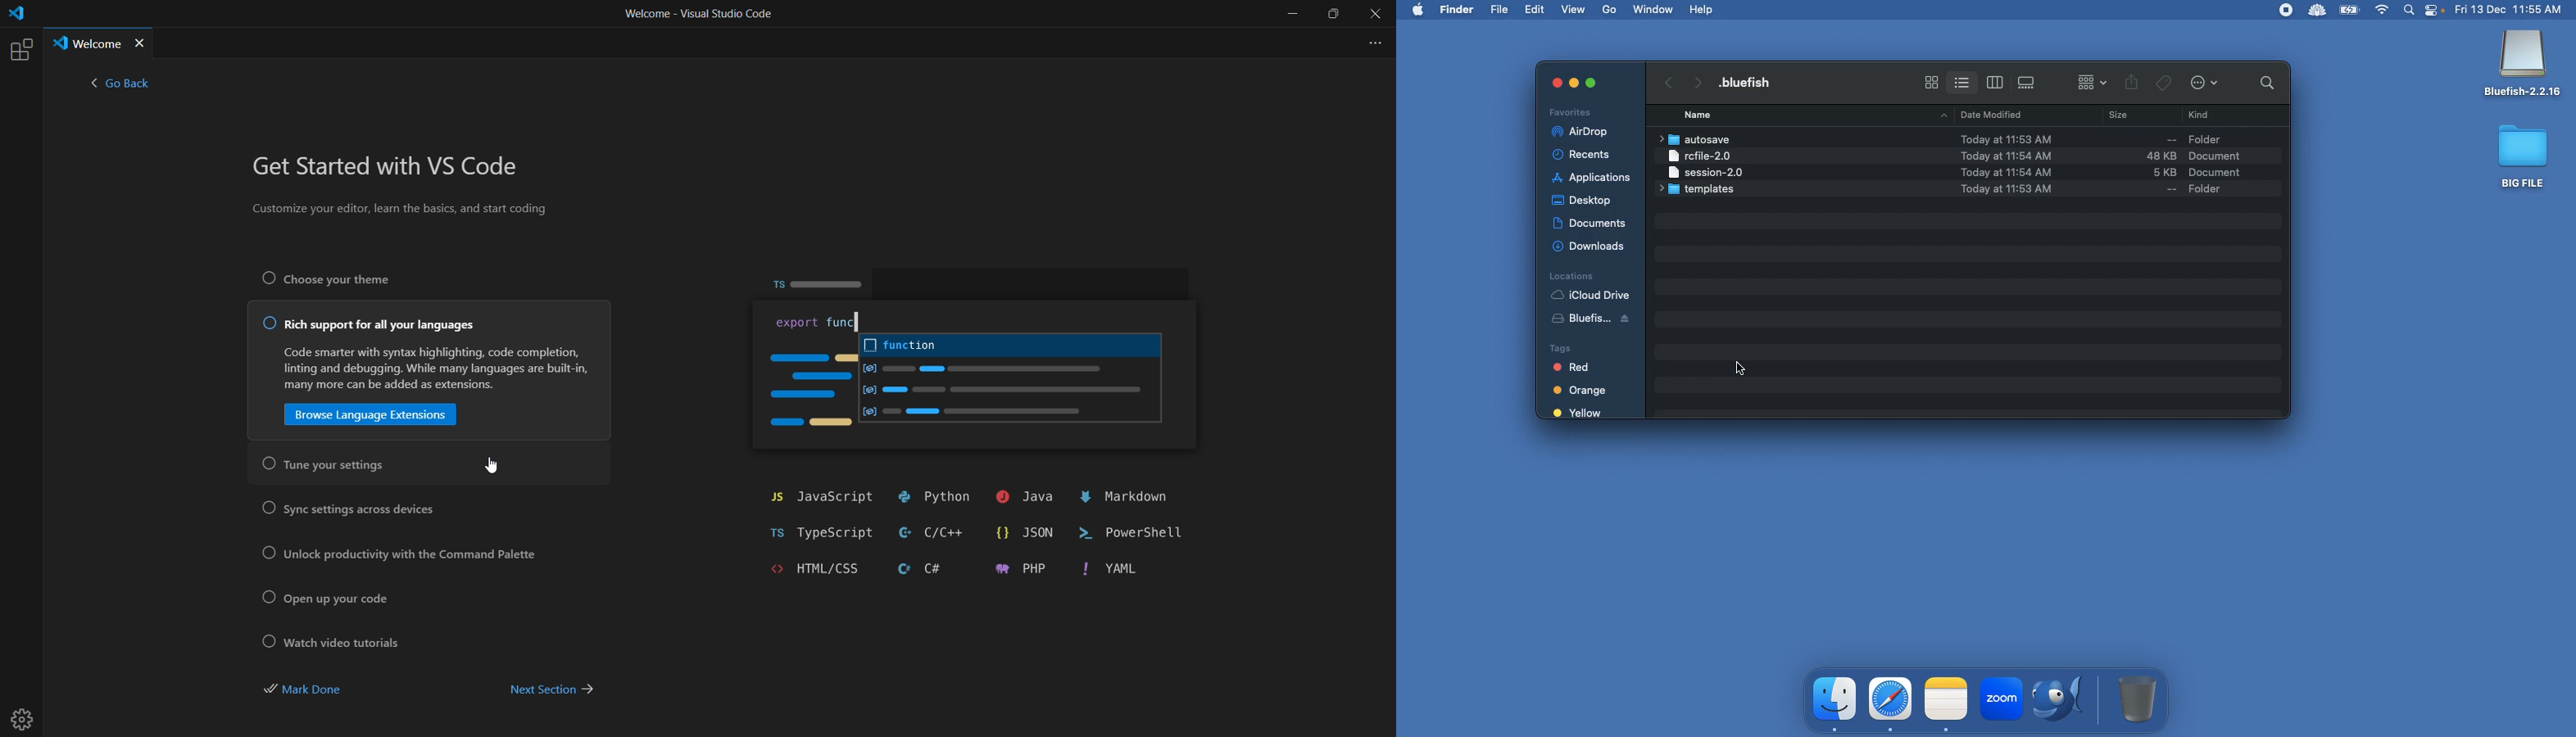  Describe the element at coordinates (1592, 178) in the screenshot. I see `application` at that location.